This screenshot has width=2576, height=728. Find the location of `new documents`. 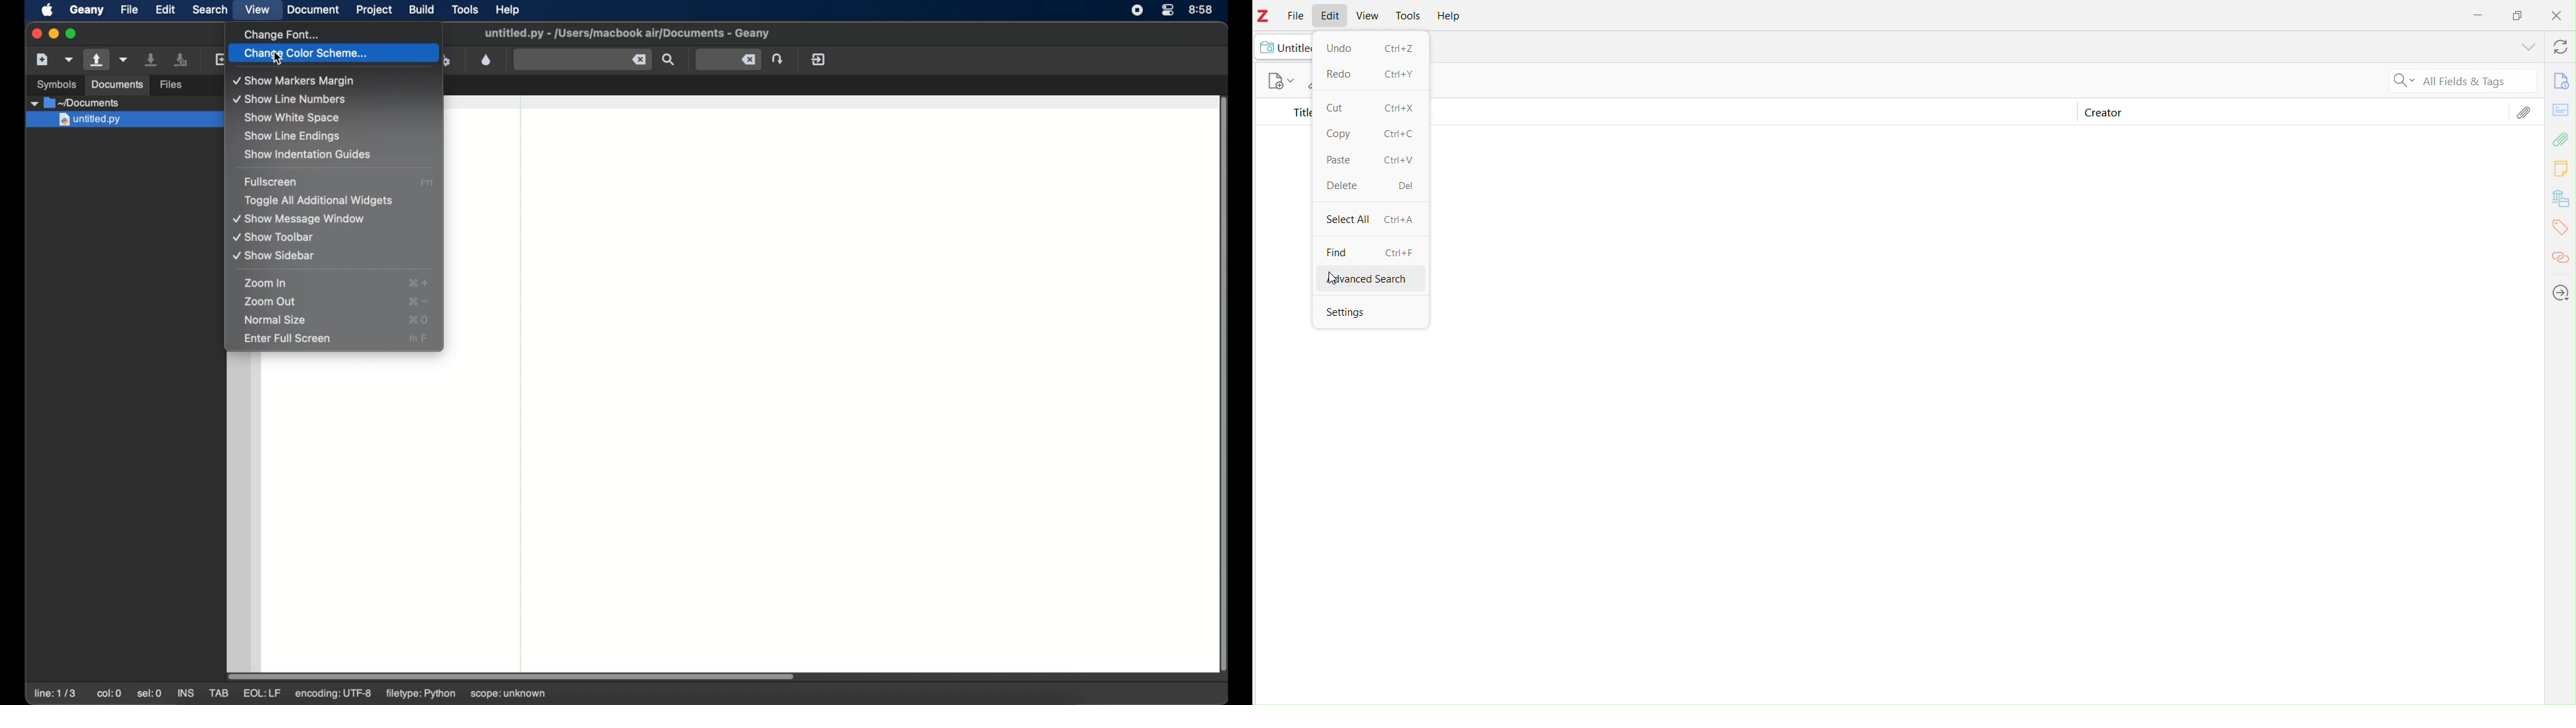

new documents is located at coordinates (1279, 81).